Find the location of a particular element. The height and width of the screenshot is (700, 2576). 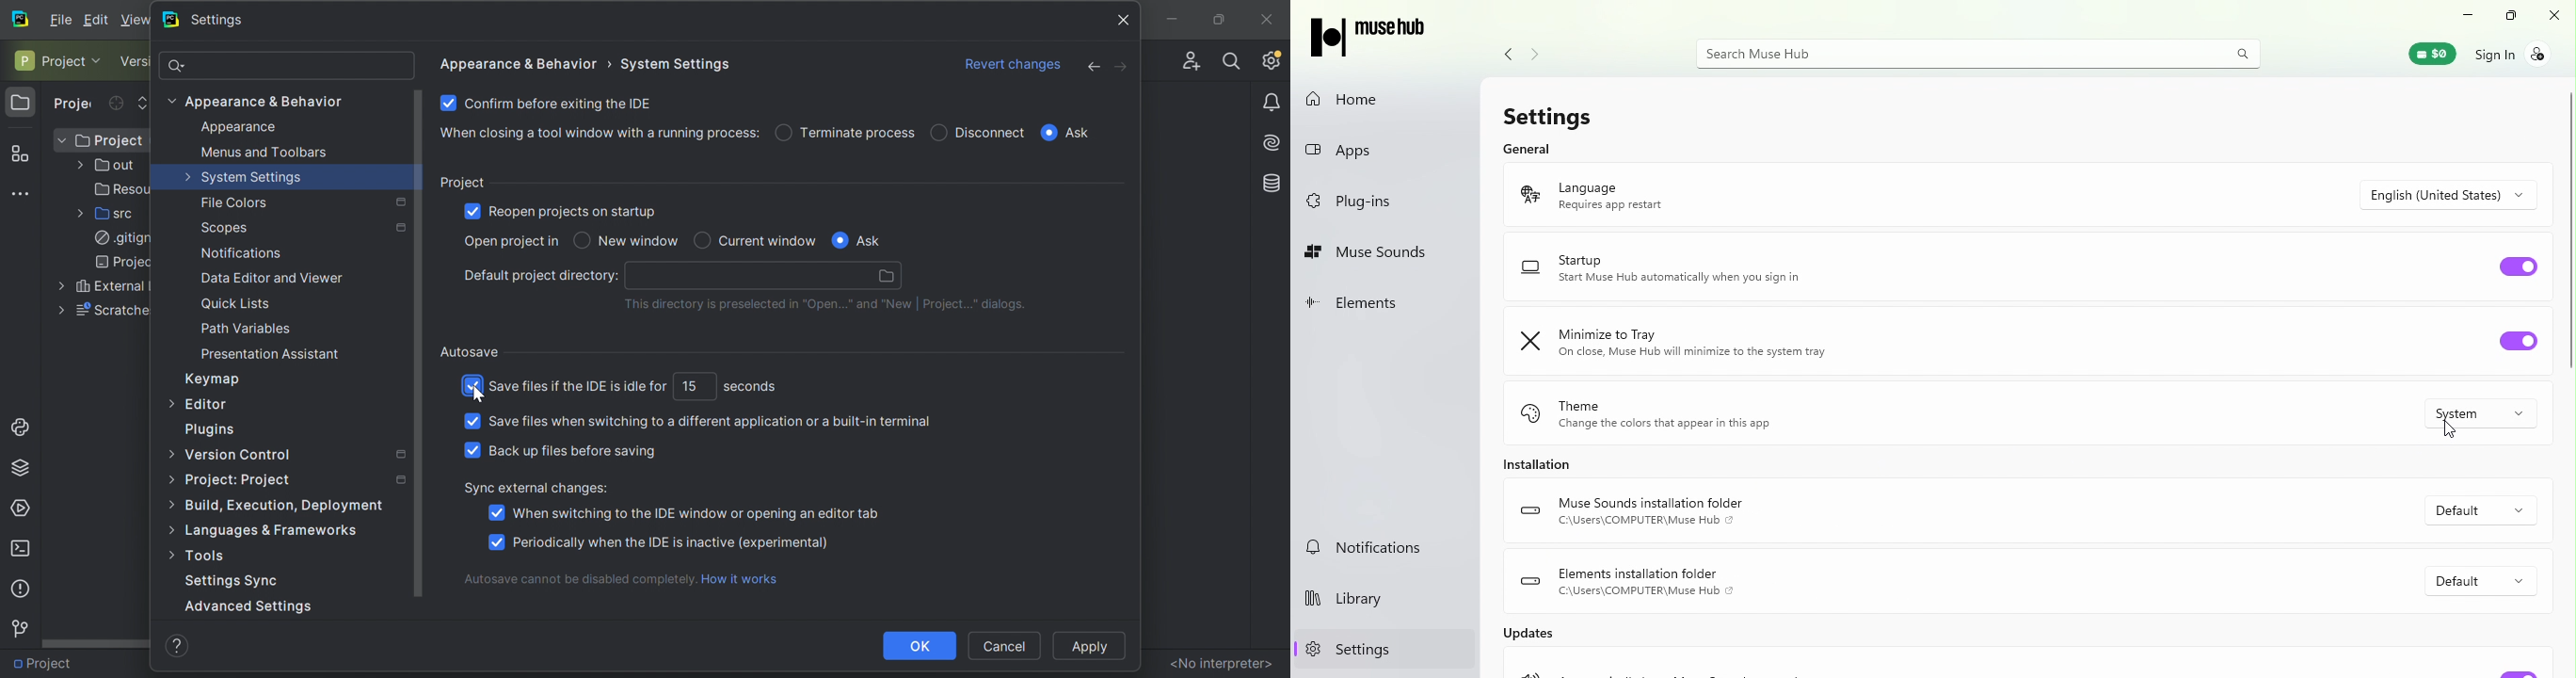

Sign in is located at coordinates (2522, 57).